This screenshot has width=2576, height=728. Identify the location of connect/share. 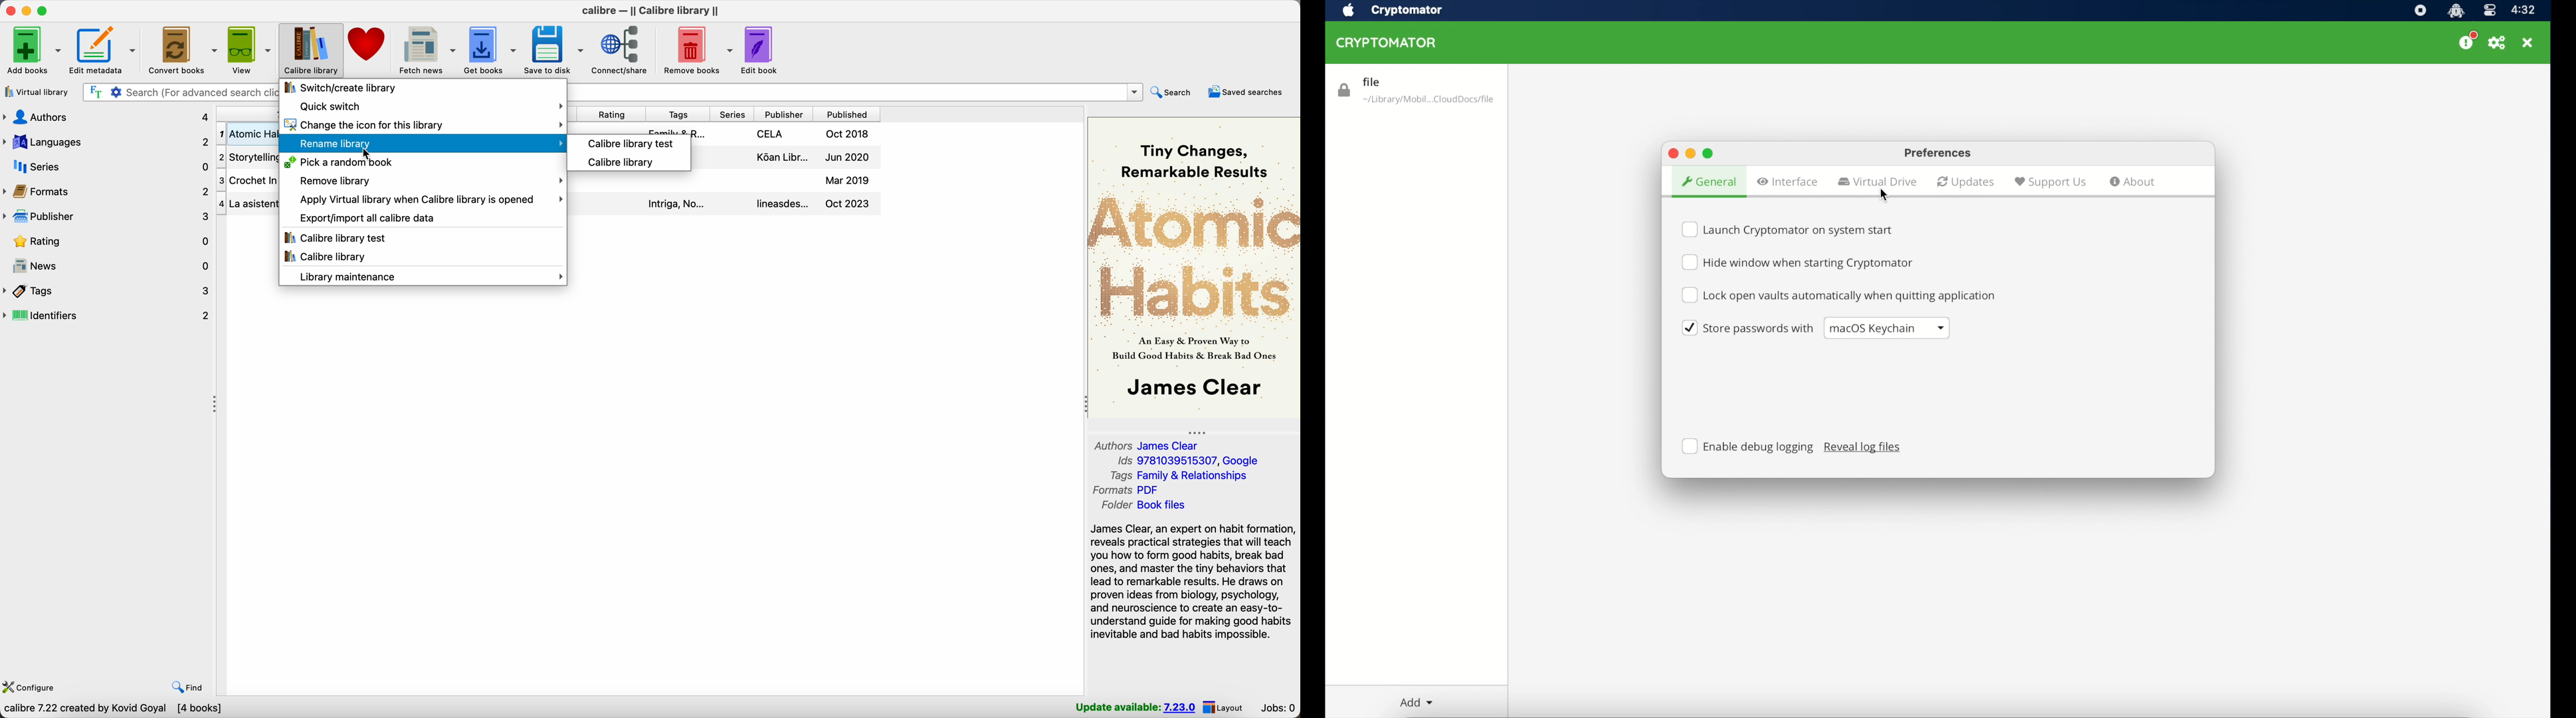
(624, 50).